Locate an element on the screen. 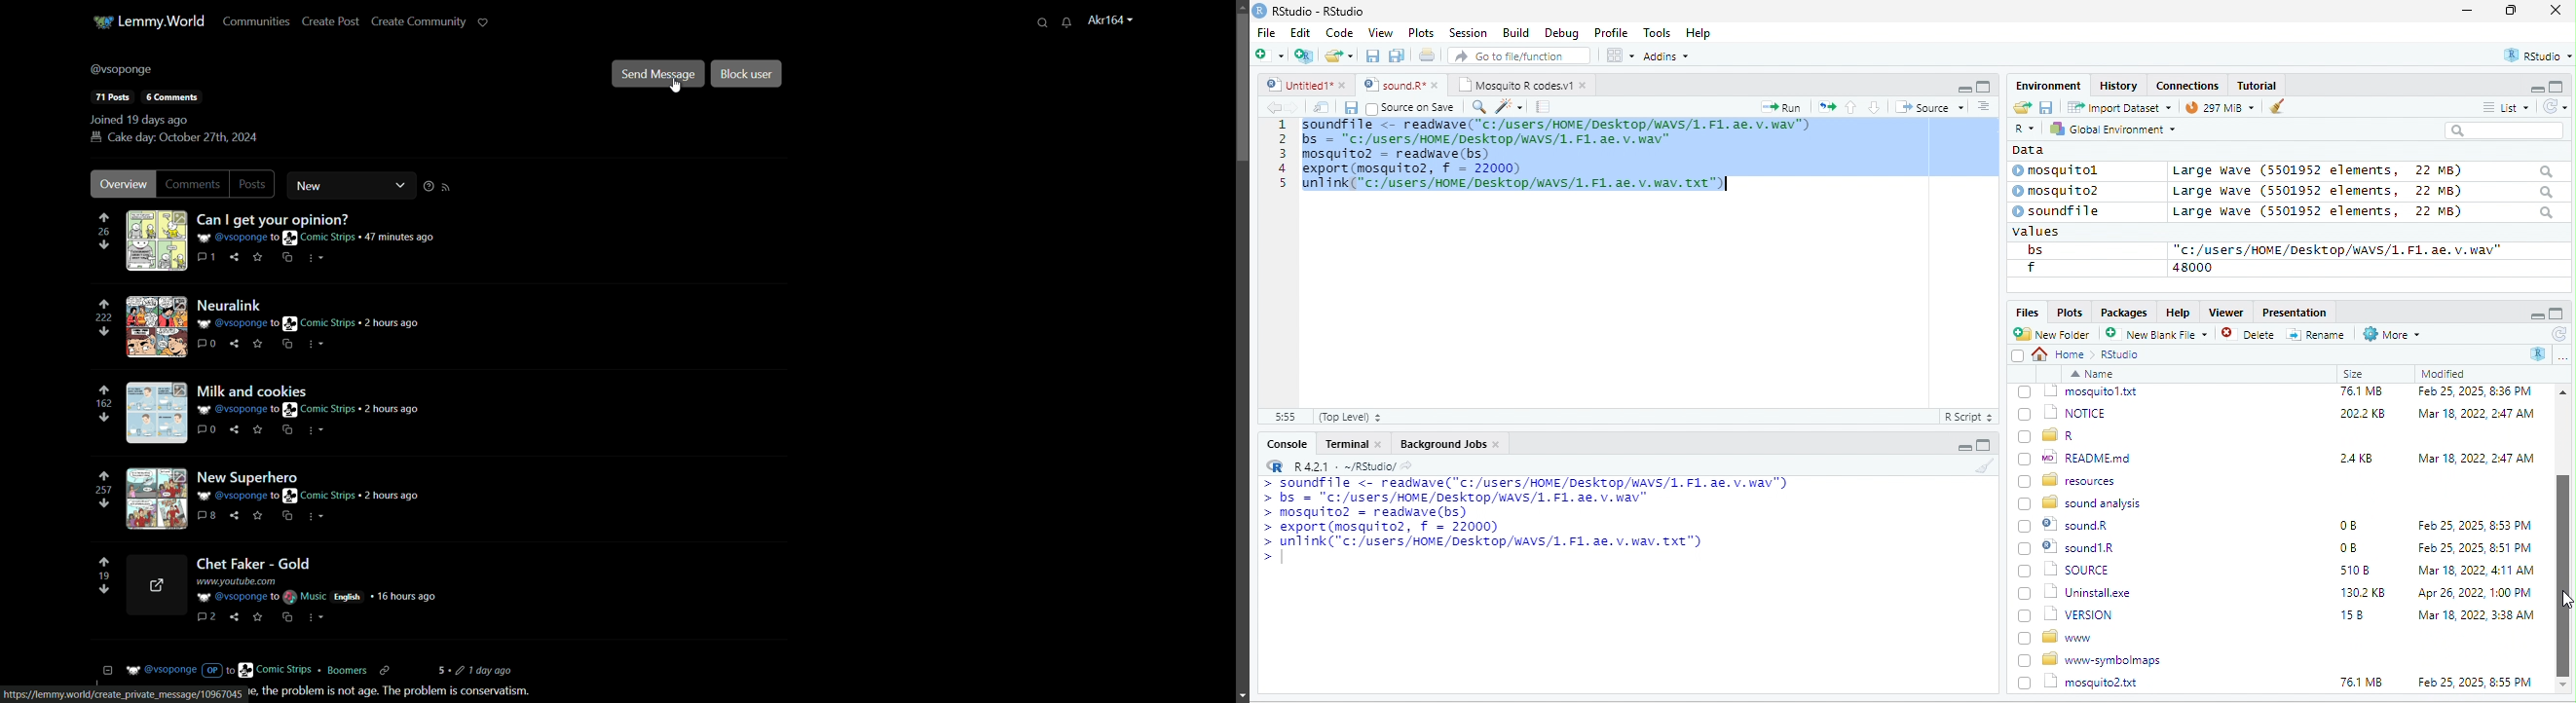 The height and width of the screenshot is (728, 2576). BD resources is located at coordinates (2071, 594).